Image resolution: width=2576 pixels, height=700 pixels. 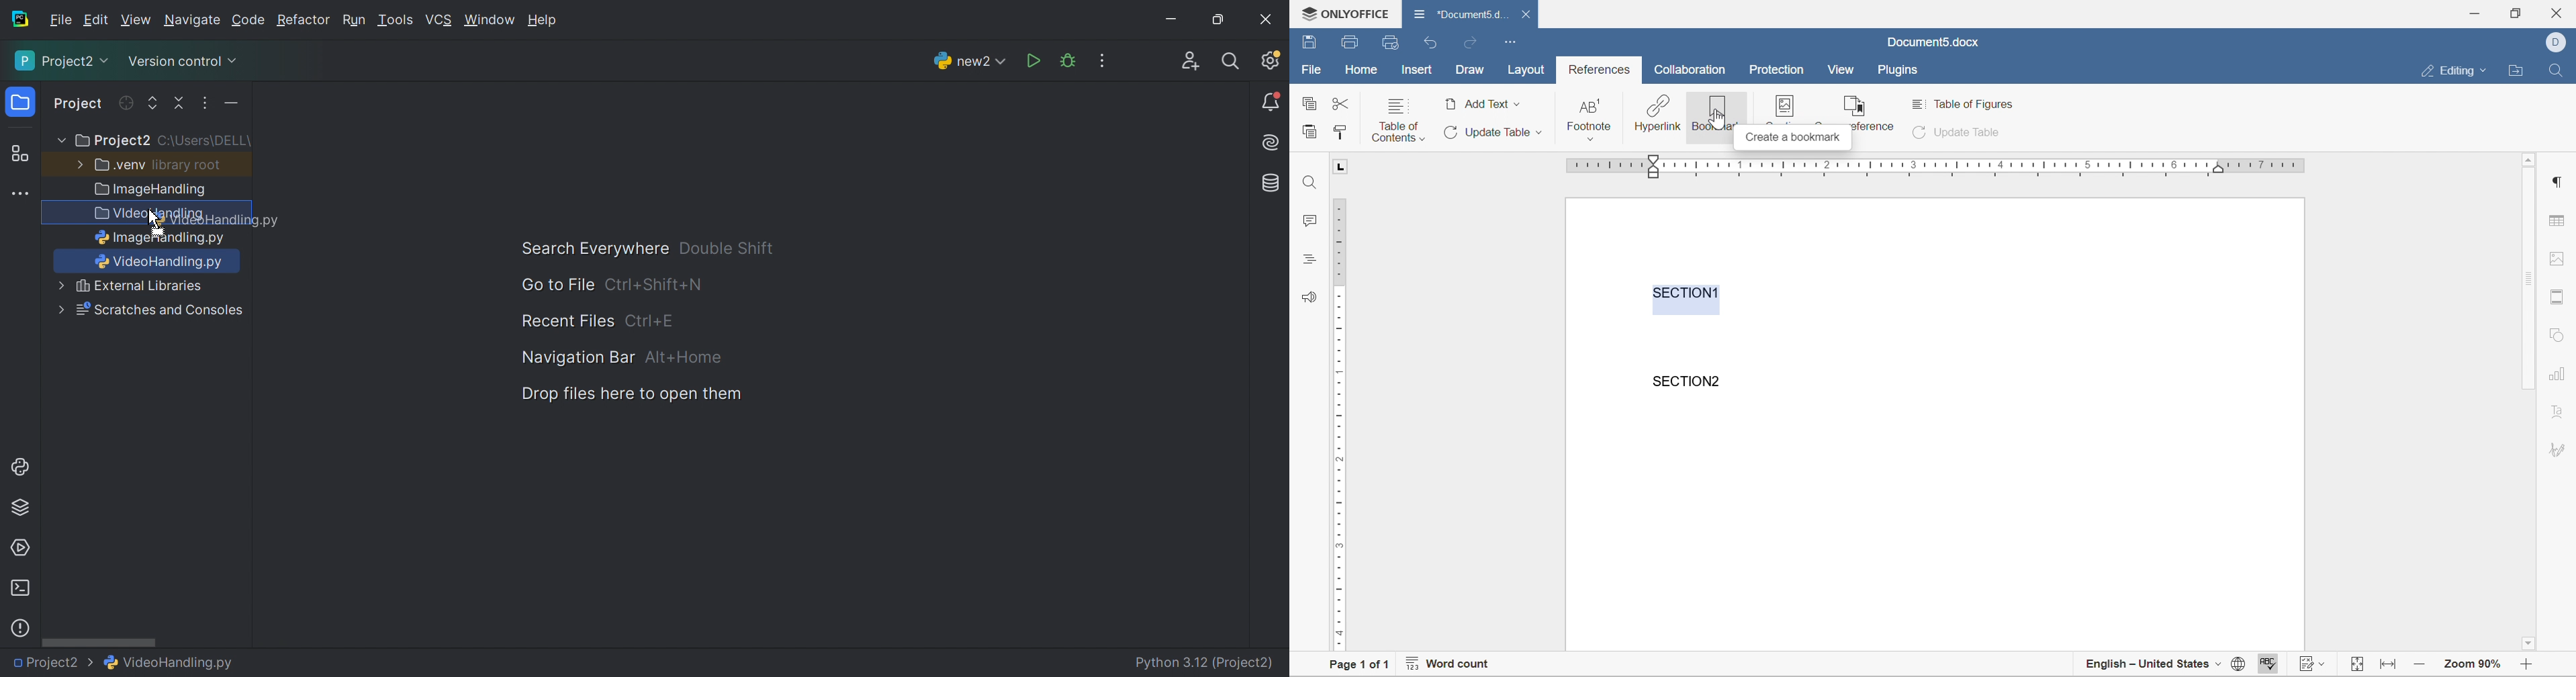 What do you see at coordinates (1310, 296) in the screenshot?
I see `feedback and support` at bounding box center [1310, 296].